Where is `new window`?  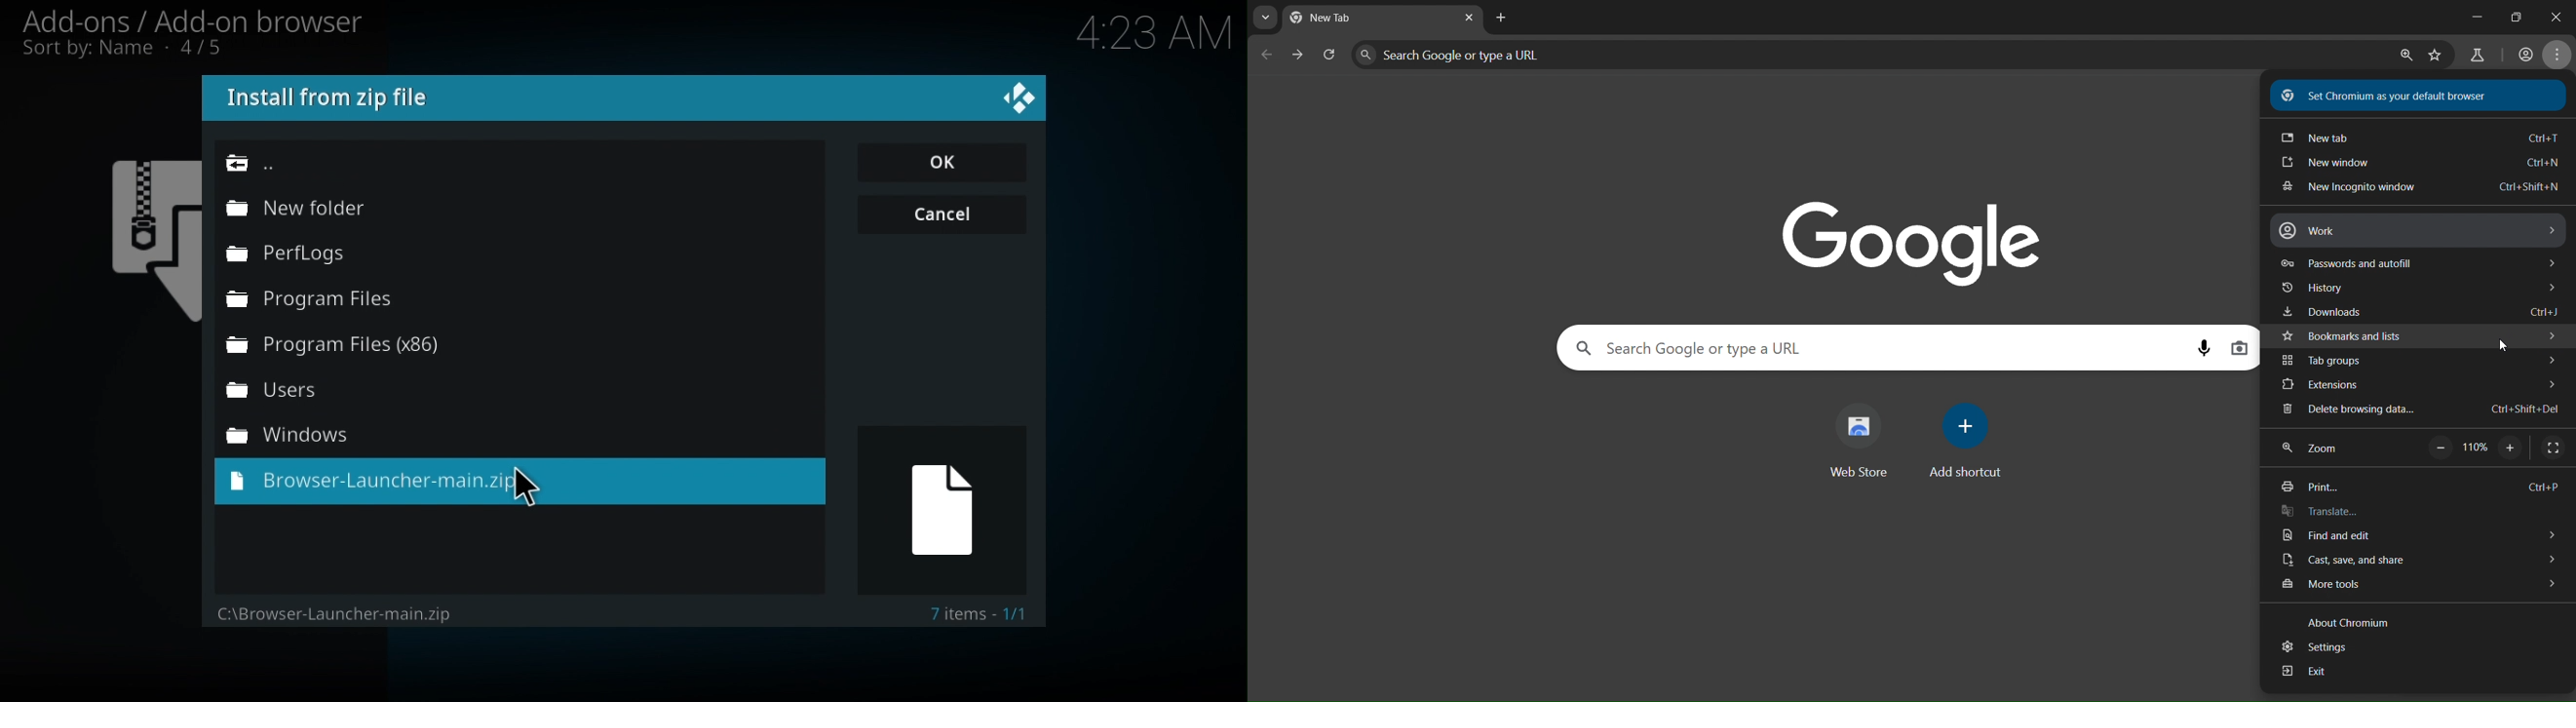
new window is located at coordinates (2416, 164).